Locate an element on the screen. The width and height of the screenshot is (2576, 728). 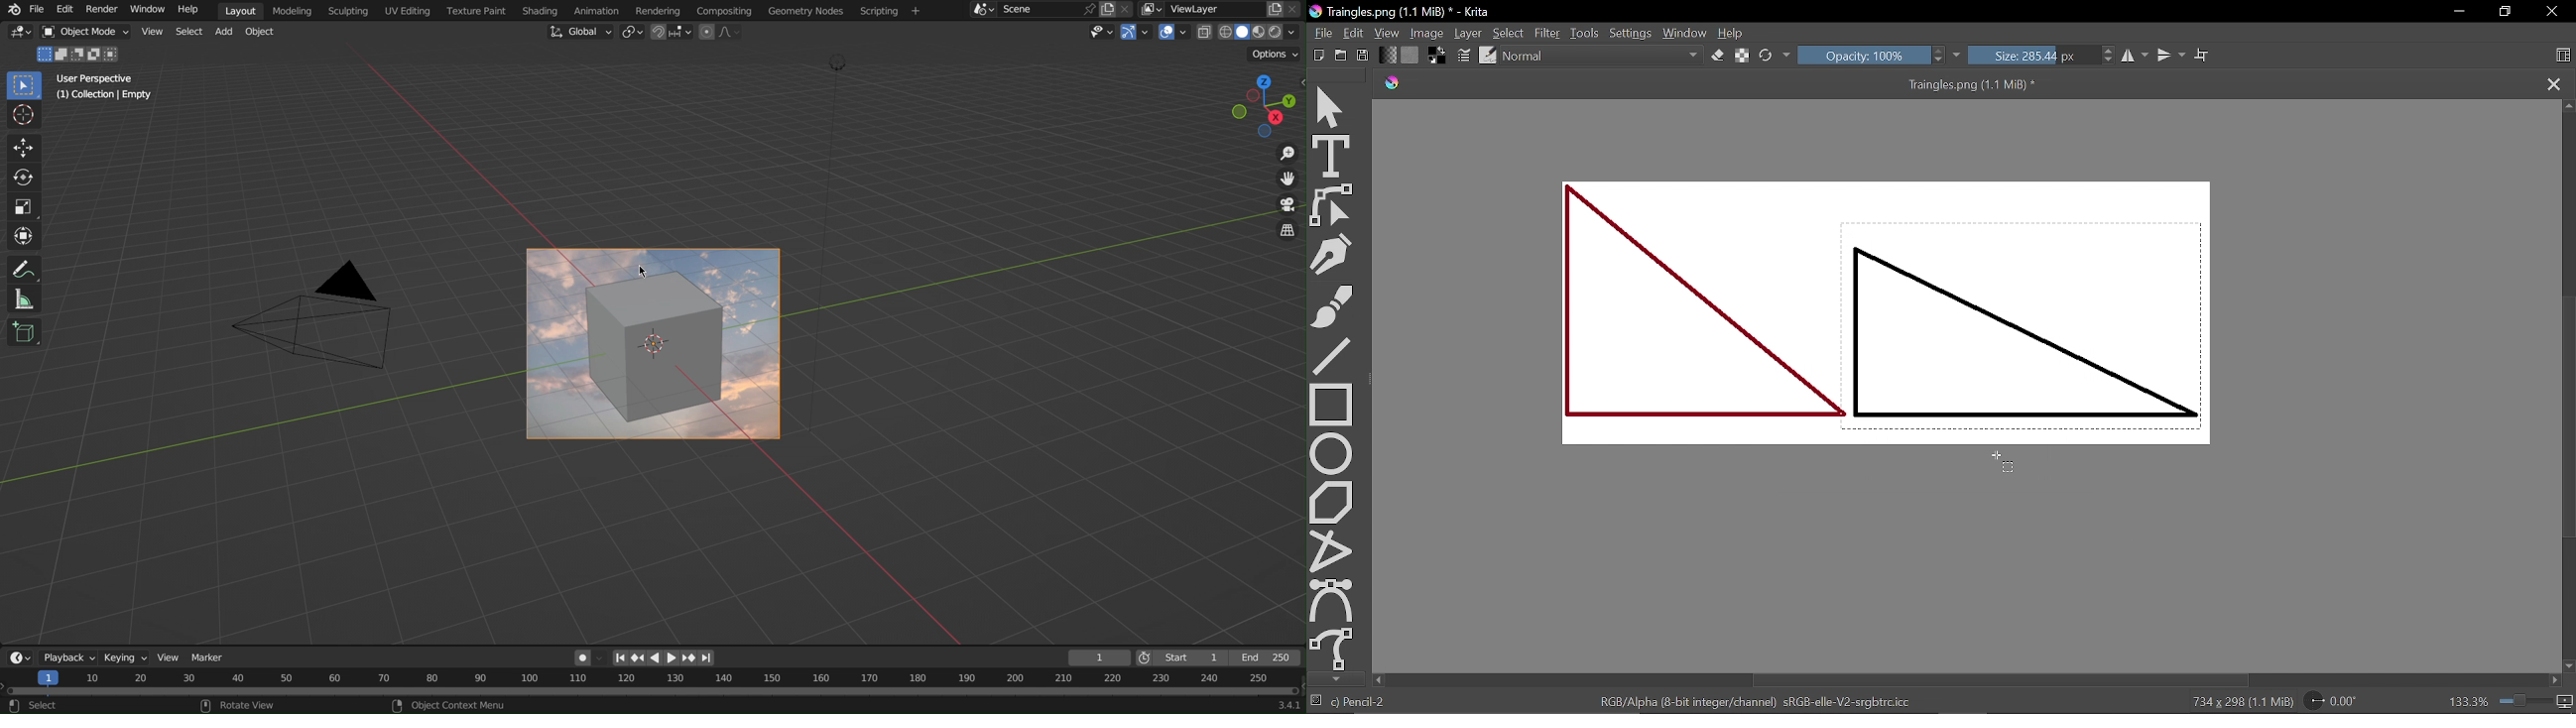
Traingles.png (1.1 MiB) * - Krita is located at coordinates (1405, 12).